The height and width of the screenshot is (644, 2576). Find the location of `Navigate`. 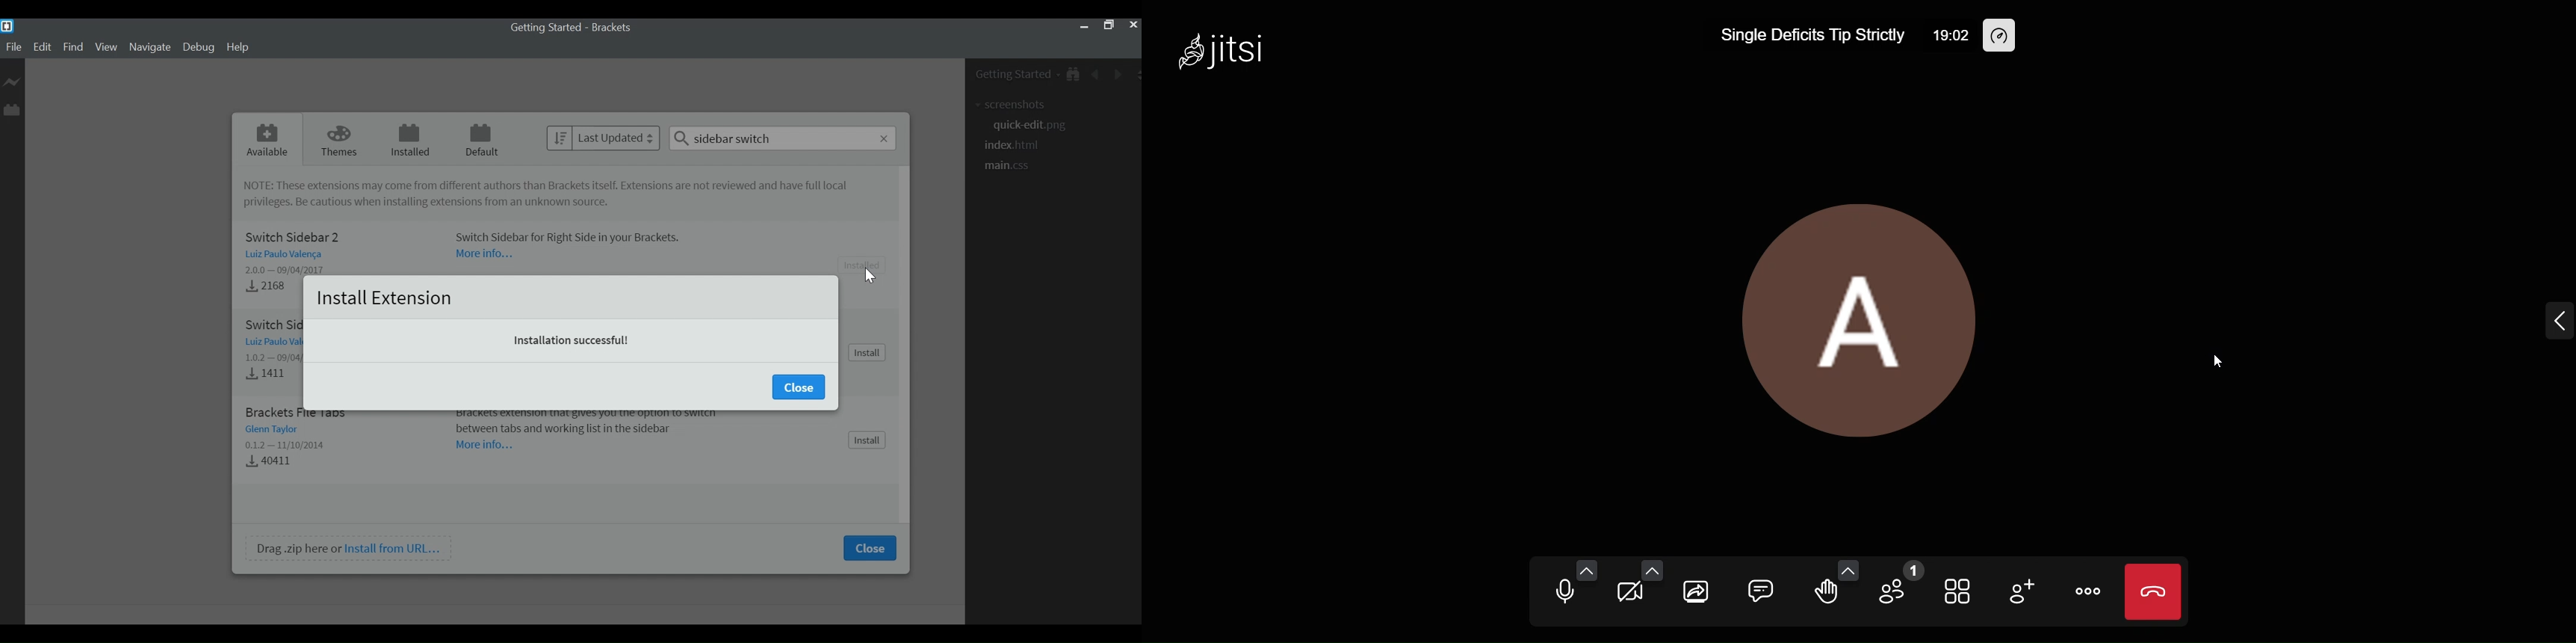

Navigate is located at coordinates (151, 48).